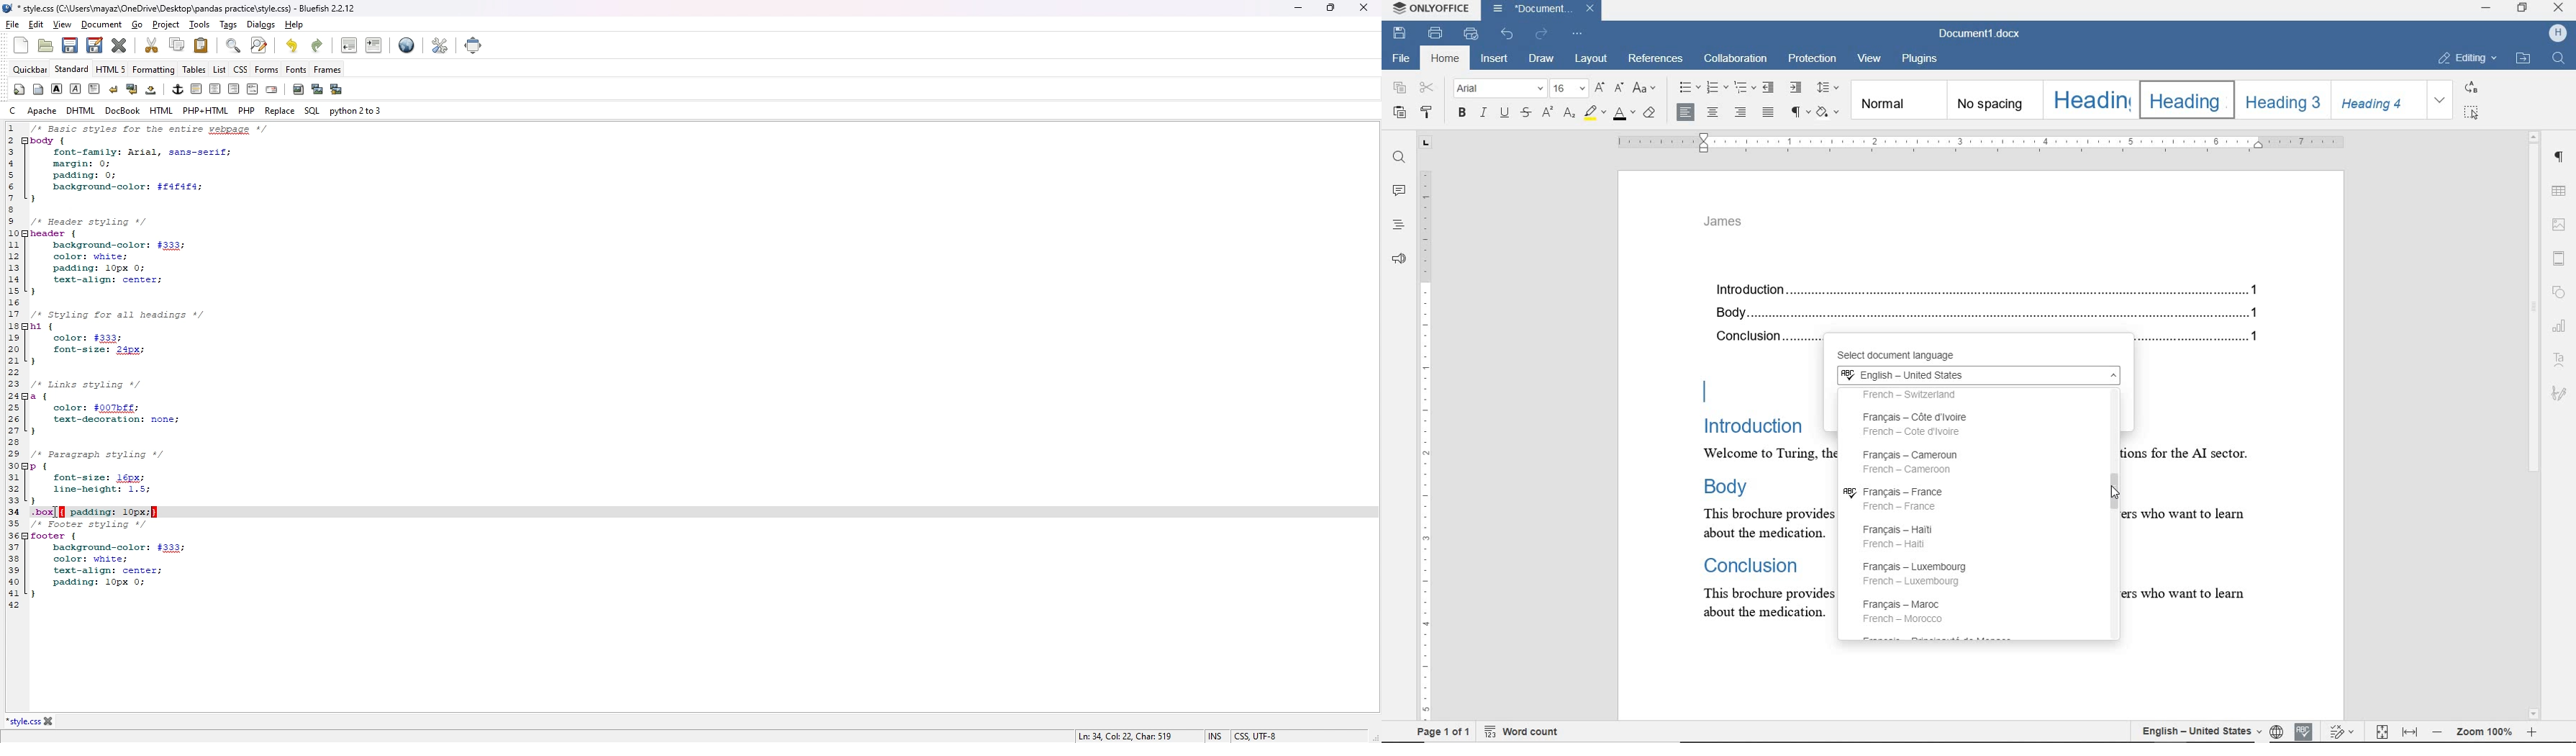 The height and width of the screenshot is (756, 2576). Describe the element at coordinates (22, 721) in the screenshot. I see `*style.css` at that location.